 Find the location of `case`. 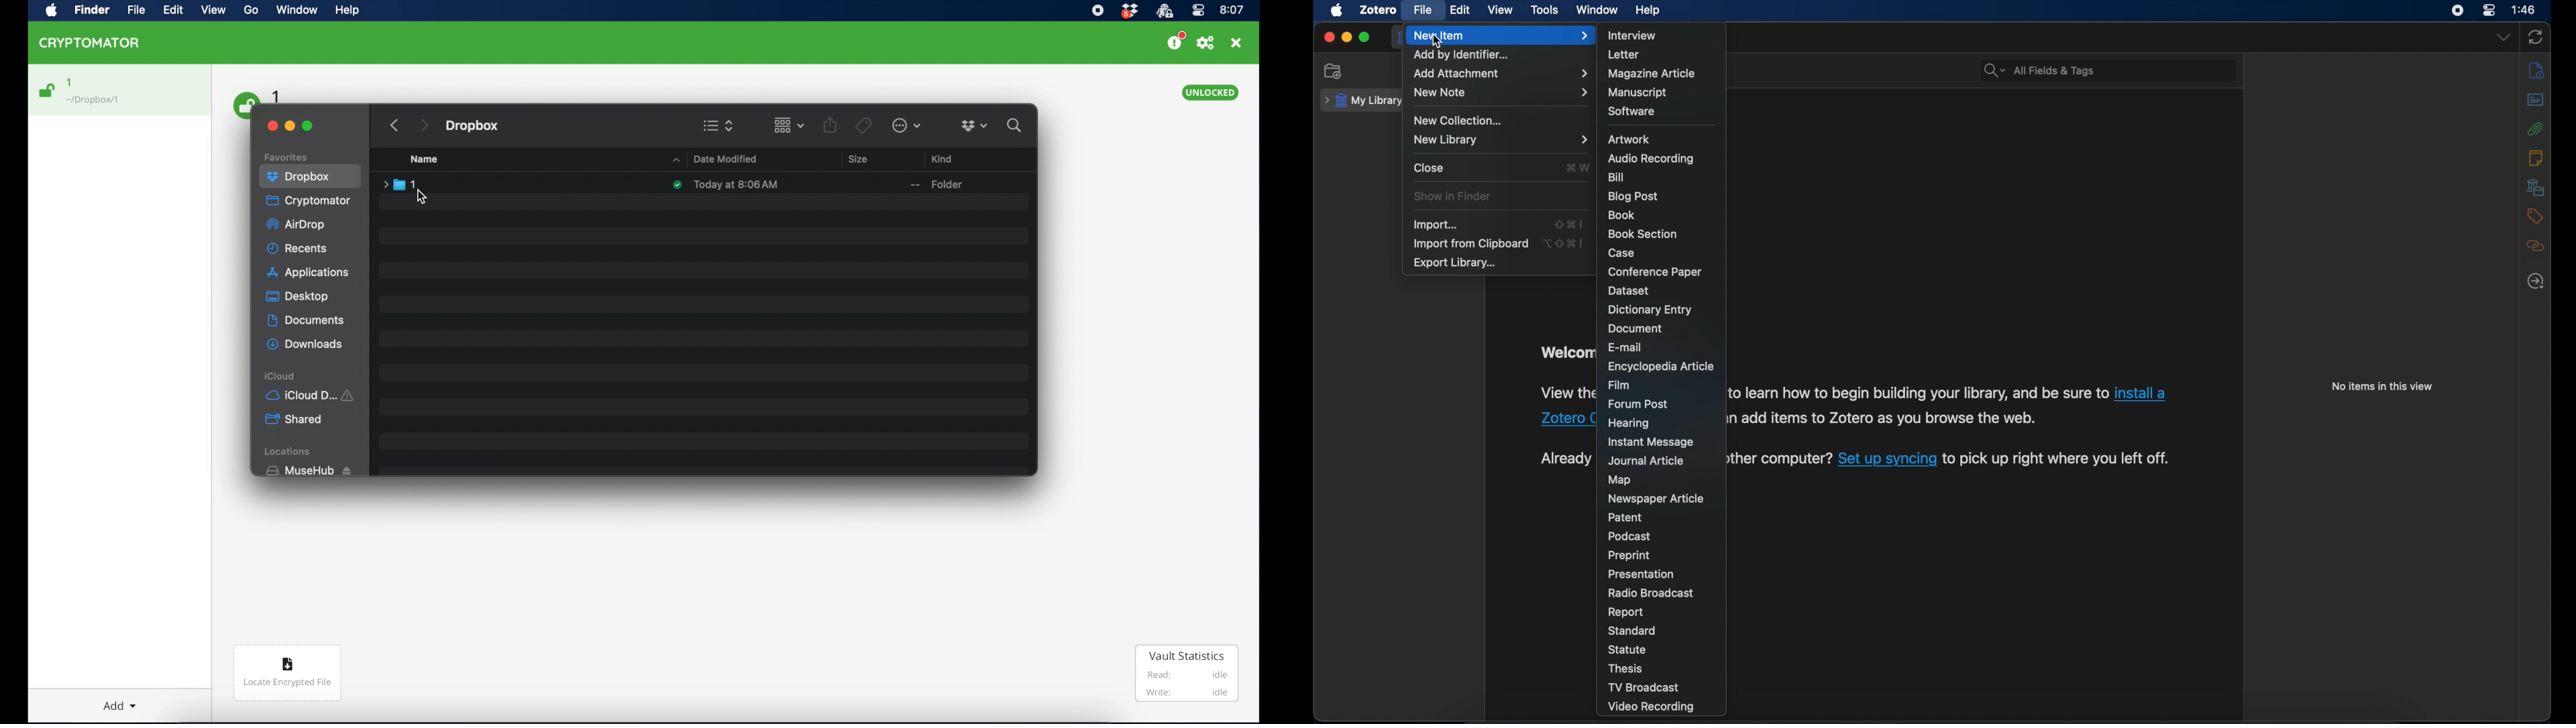

case is located at coordinates (1623, 253).